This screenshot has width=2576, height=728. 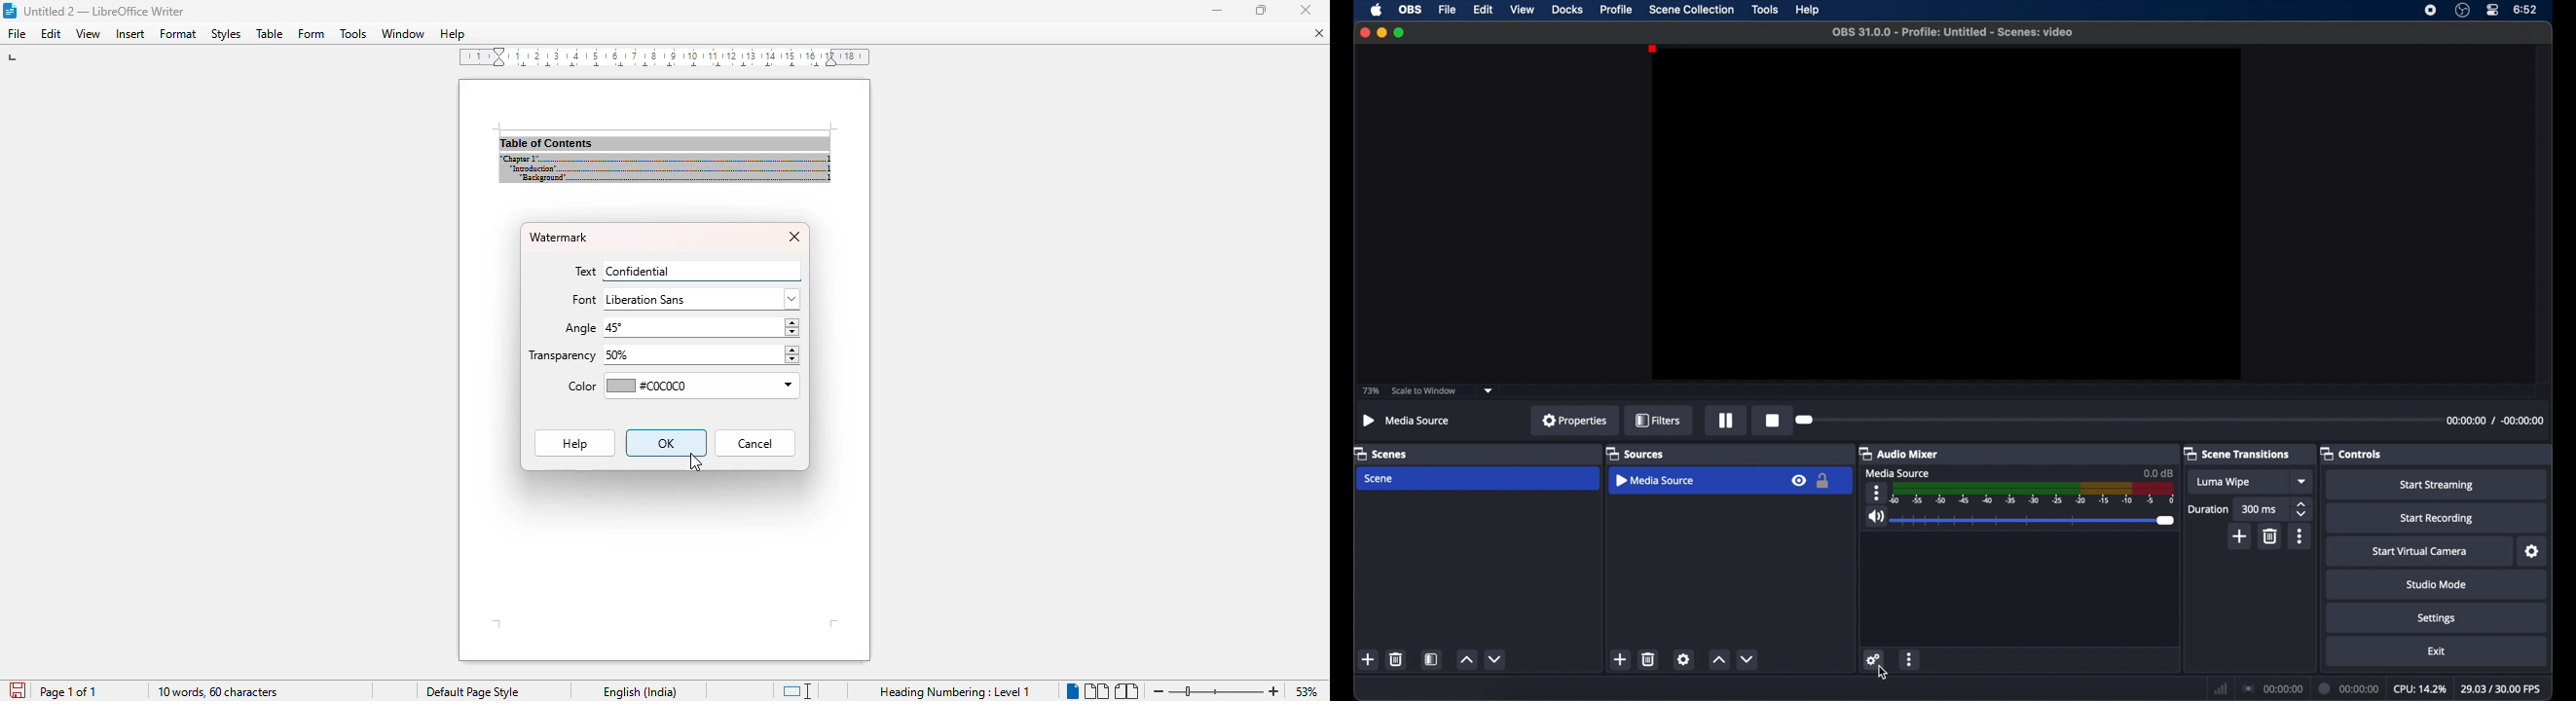 I want to click on scene, so click(x=1380, y=478).